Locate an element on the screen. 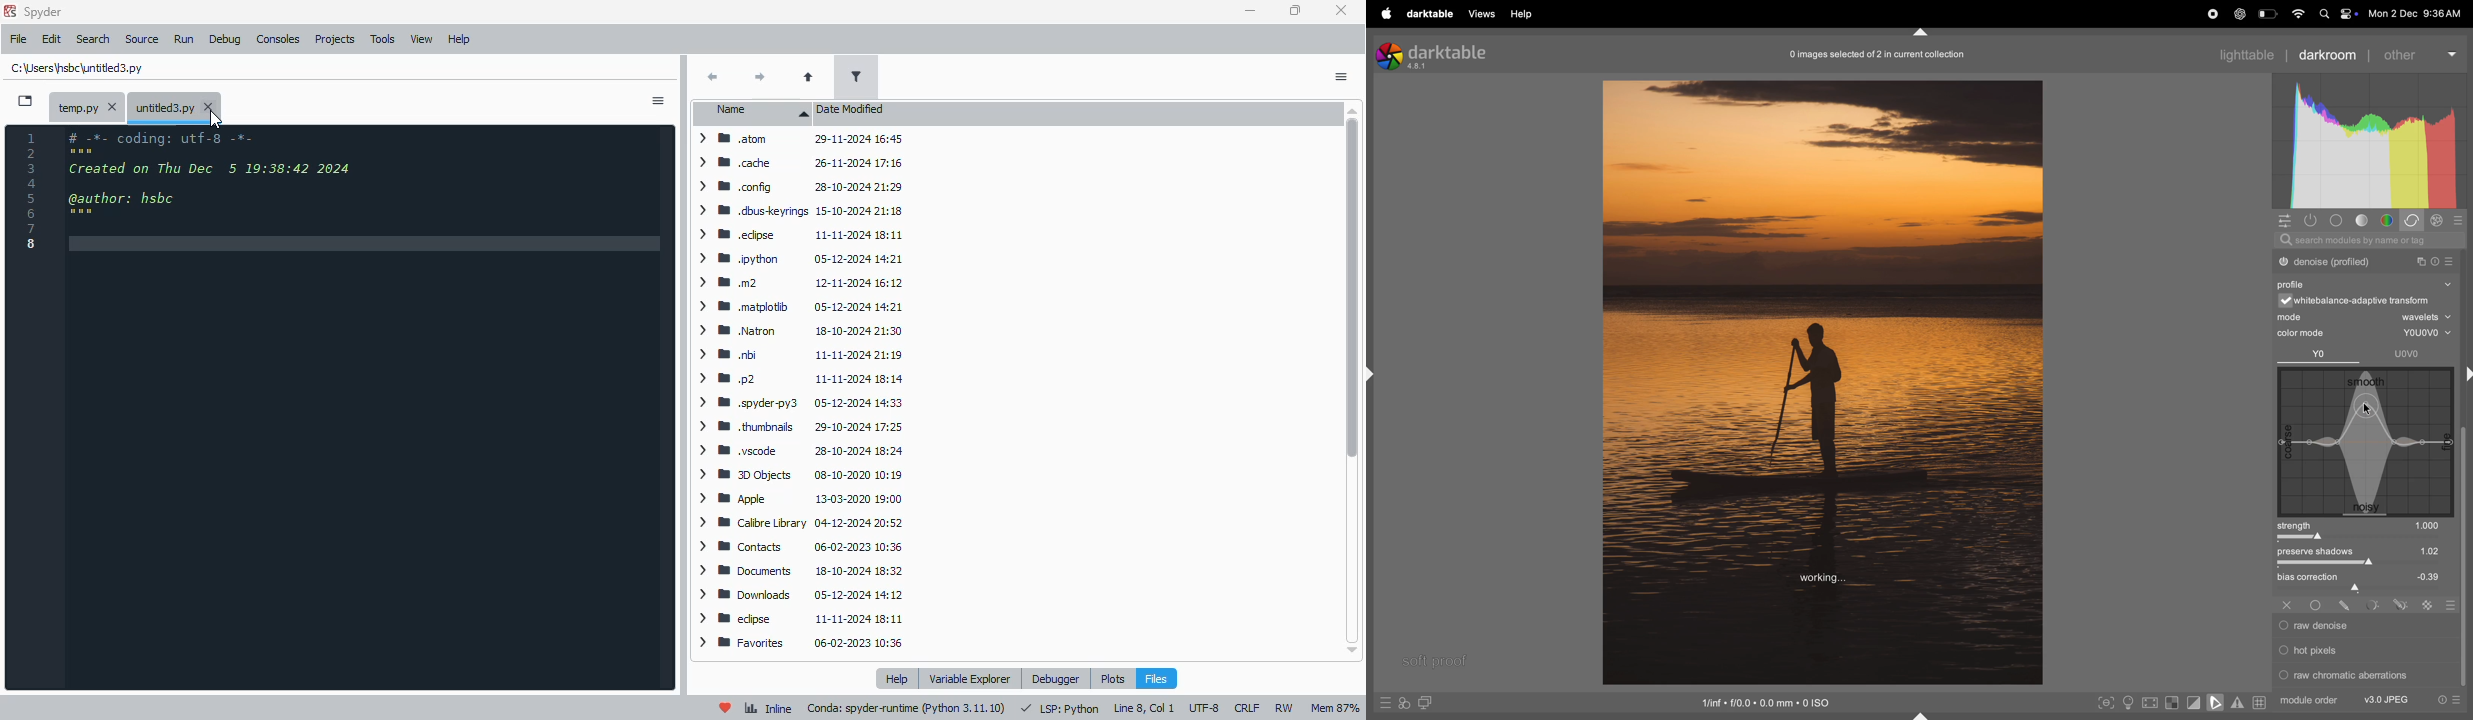 The height and width of the screenshot is (728, 2492). > thumbnails 29-10-2024 17:25 is located at coordinates (795, 427).